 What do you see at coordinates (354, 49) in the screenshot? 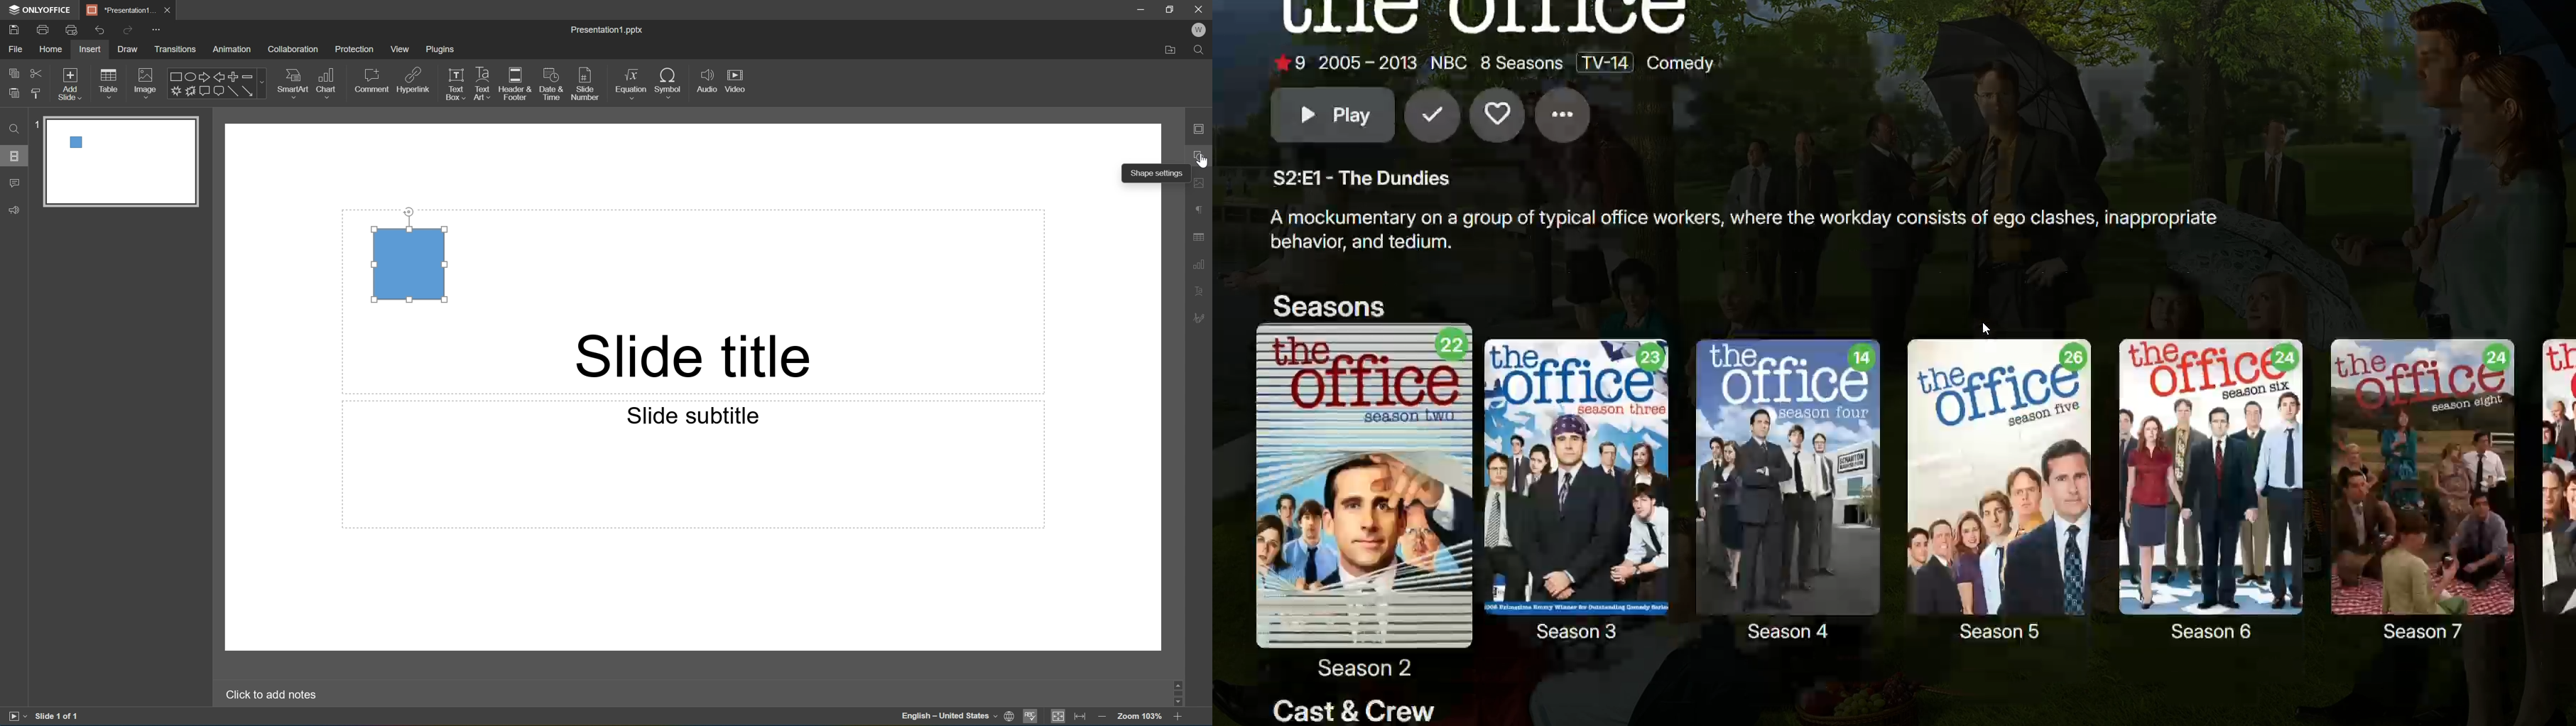
I see `Protection` at bounding box center [354, 49].